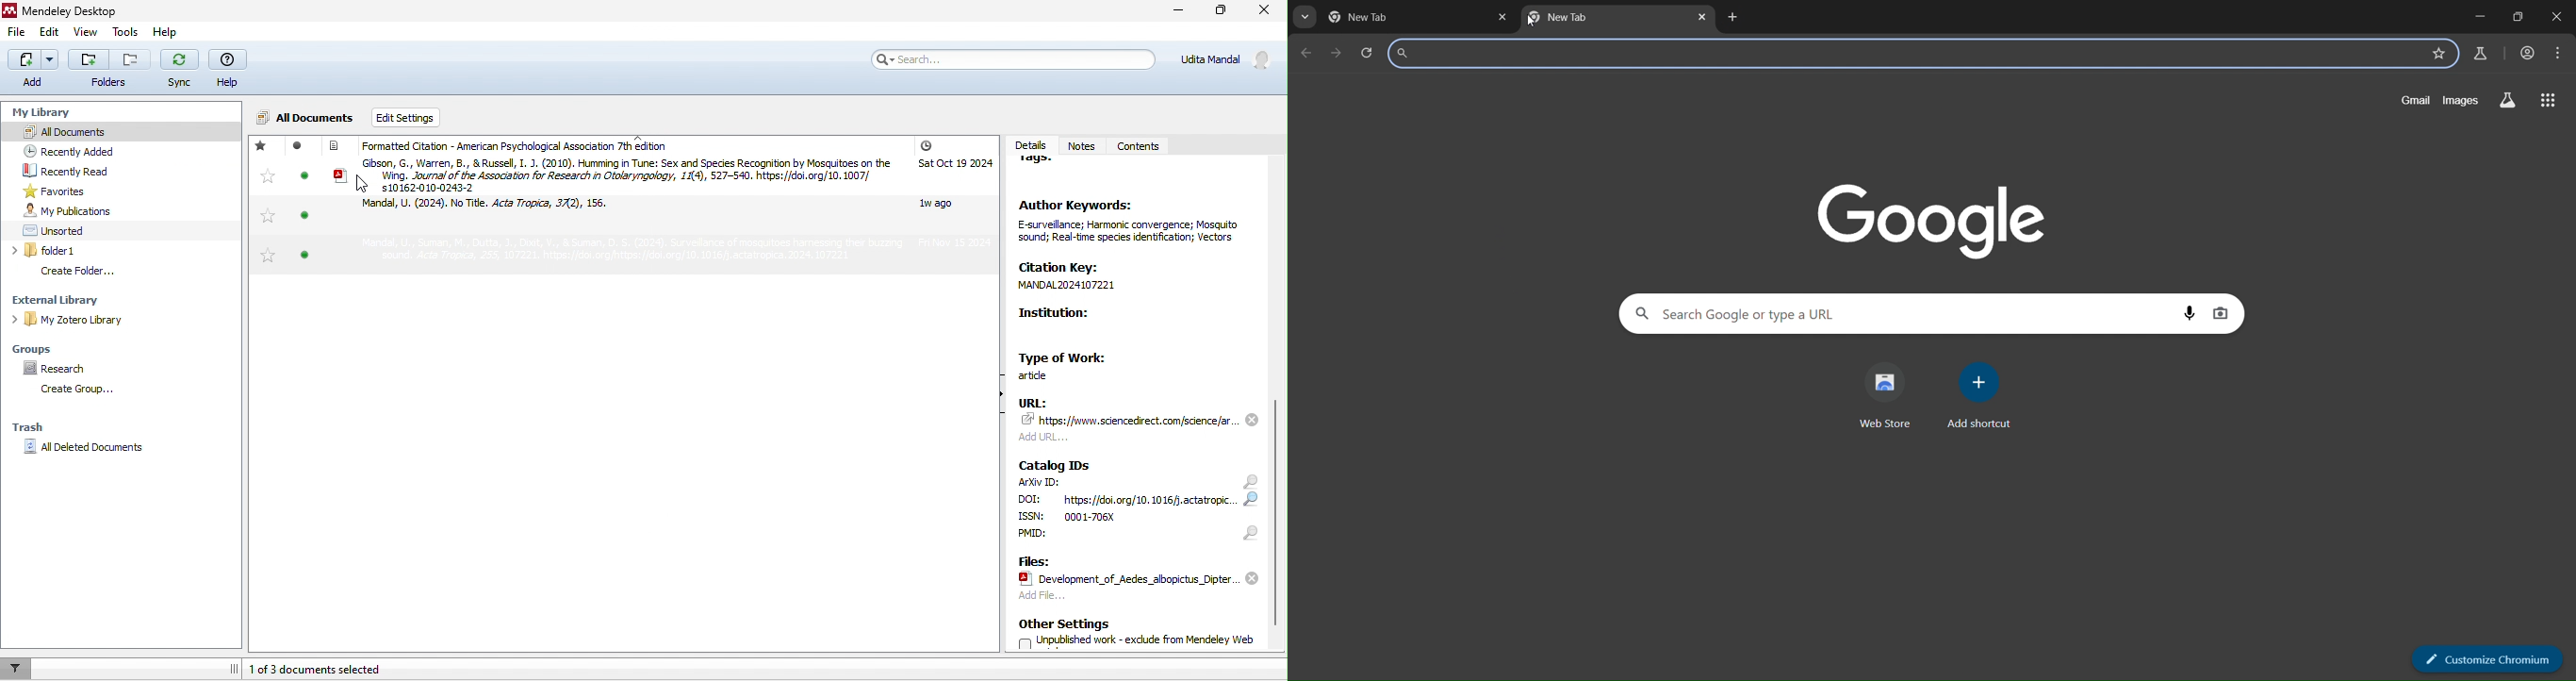 The image size is (2576, 700). What do you see at coordinates (1339, 54) in the screenshot?
I see `go forward one page` at bounding box center [1339, 54].